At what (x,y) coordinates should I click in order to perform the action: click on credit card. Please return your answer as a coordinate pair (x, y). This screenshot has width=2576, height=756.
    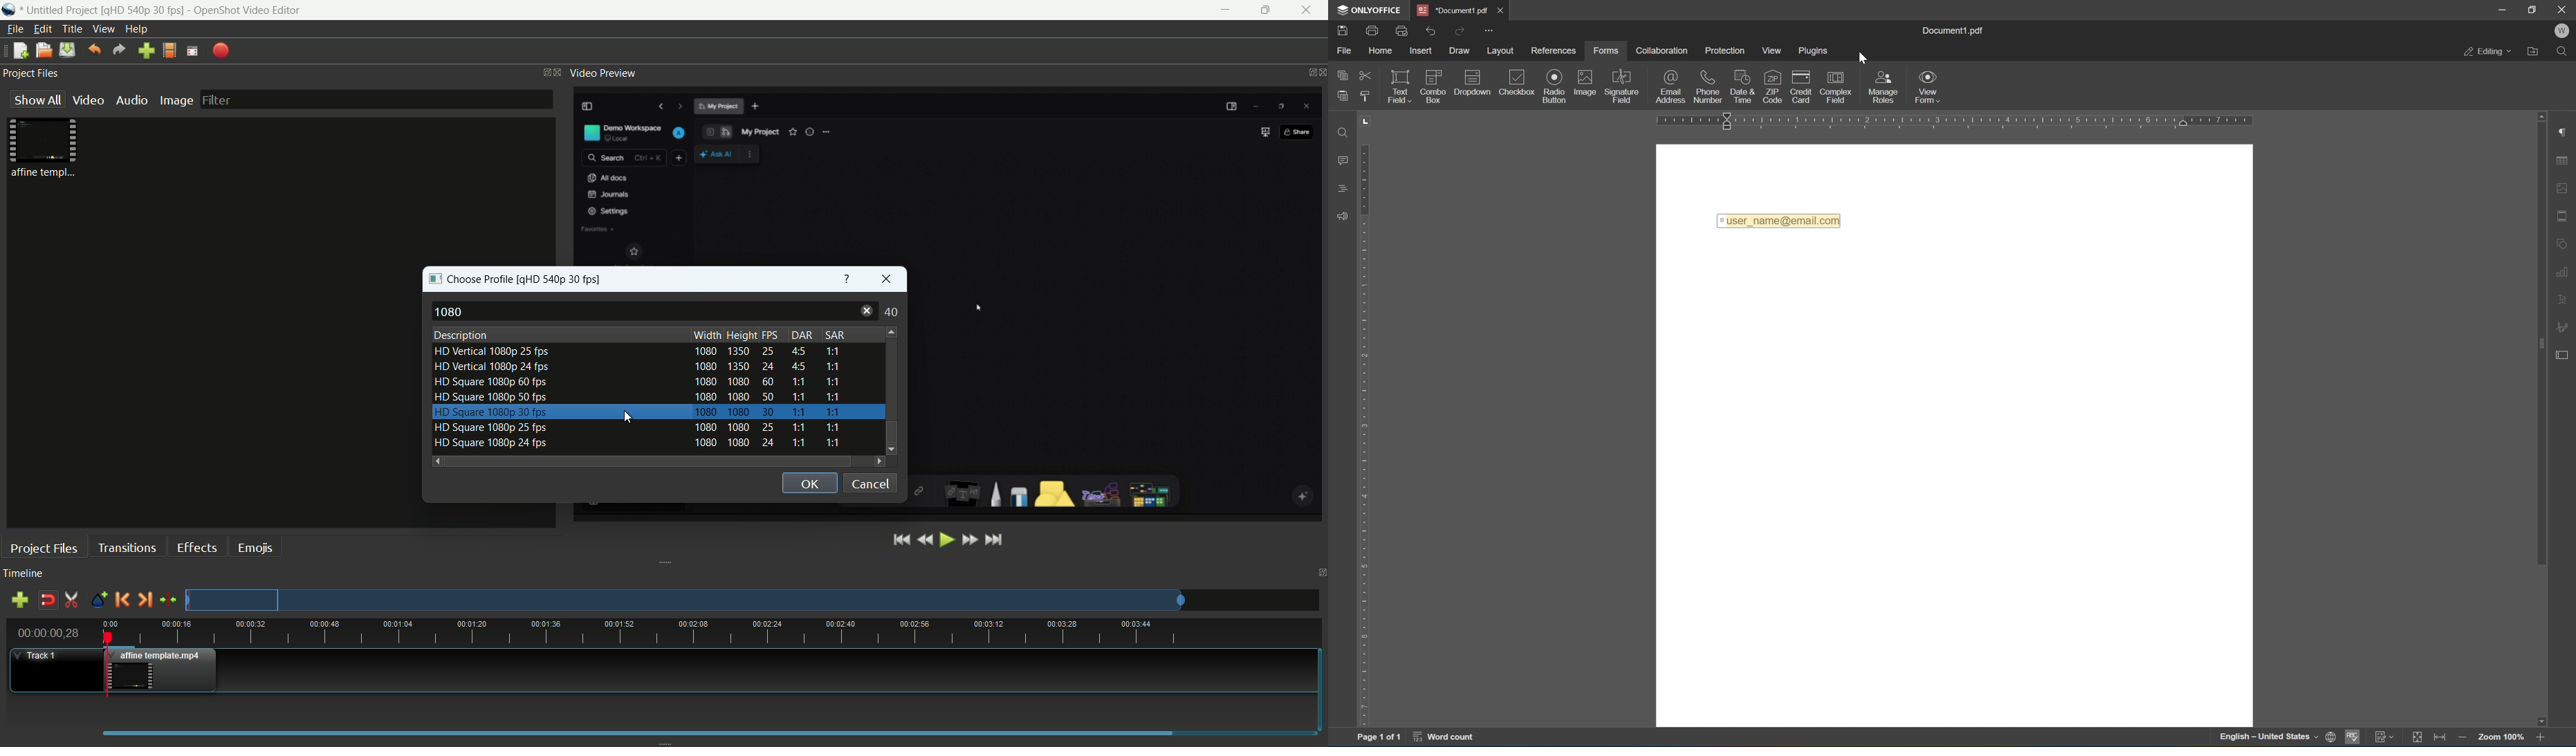
    Looking at the image, I should click on (1800, 87).